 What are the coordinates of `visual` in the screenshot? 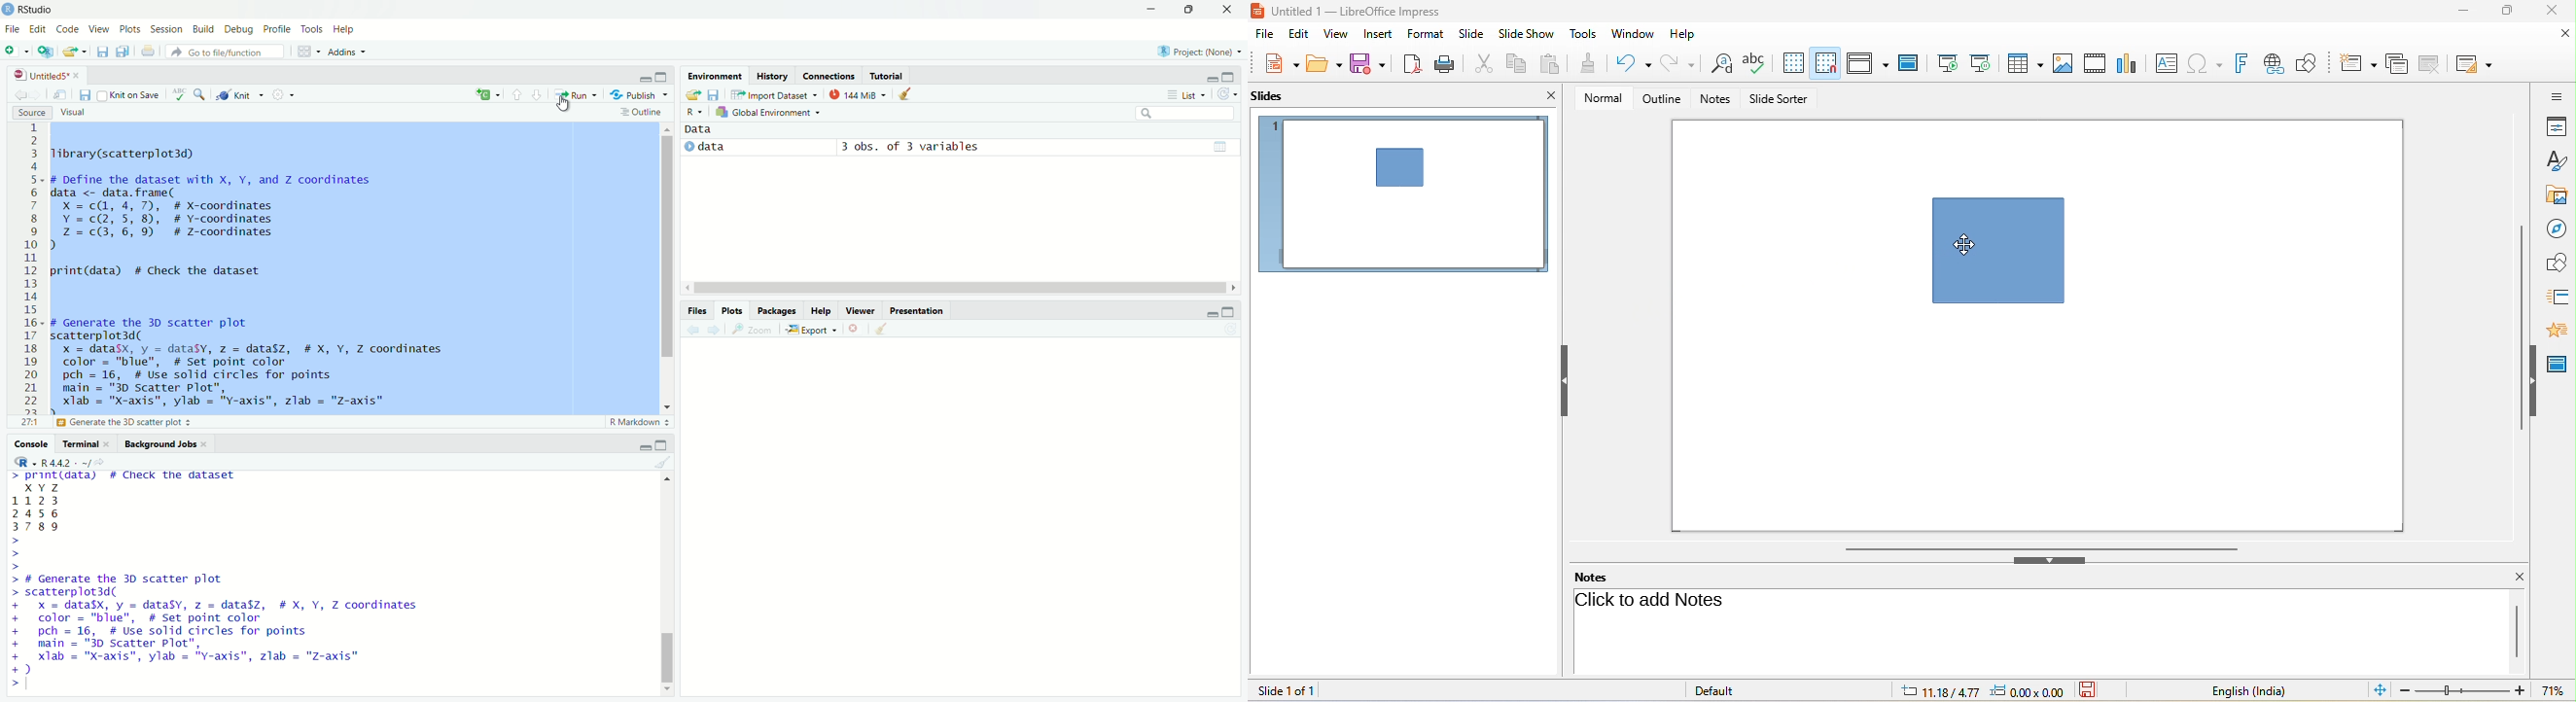 It's located at (74, 113).